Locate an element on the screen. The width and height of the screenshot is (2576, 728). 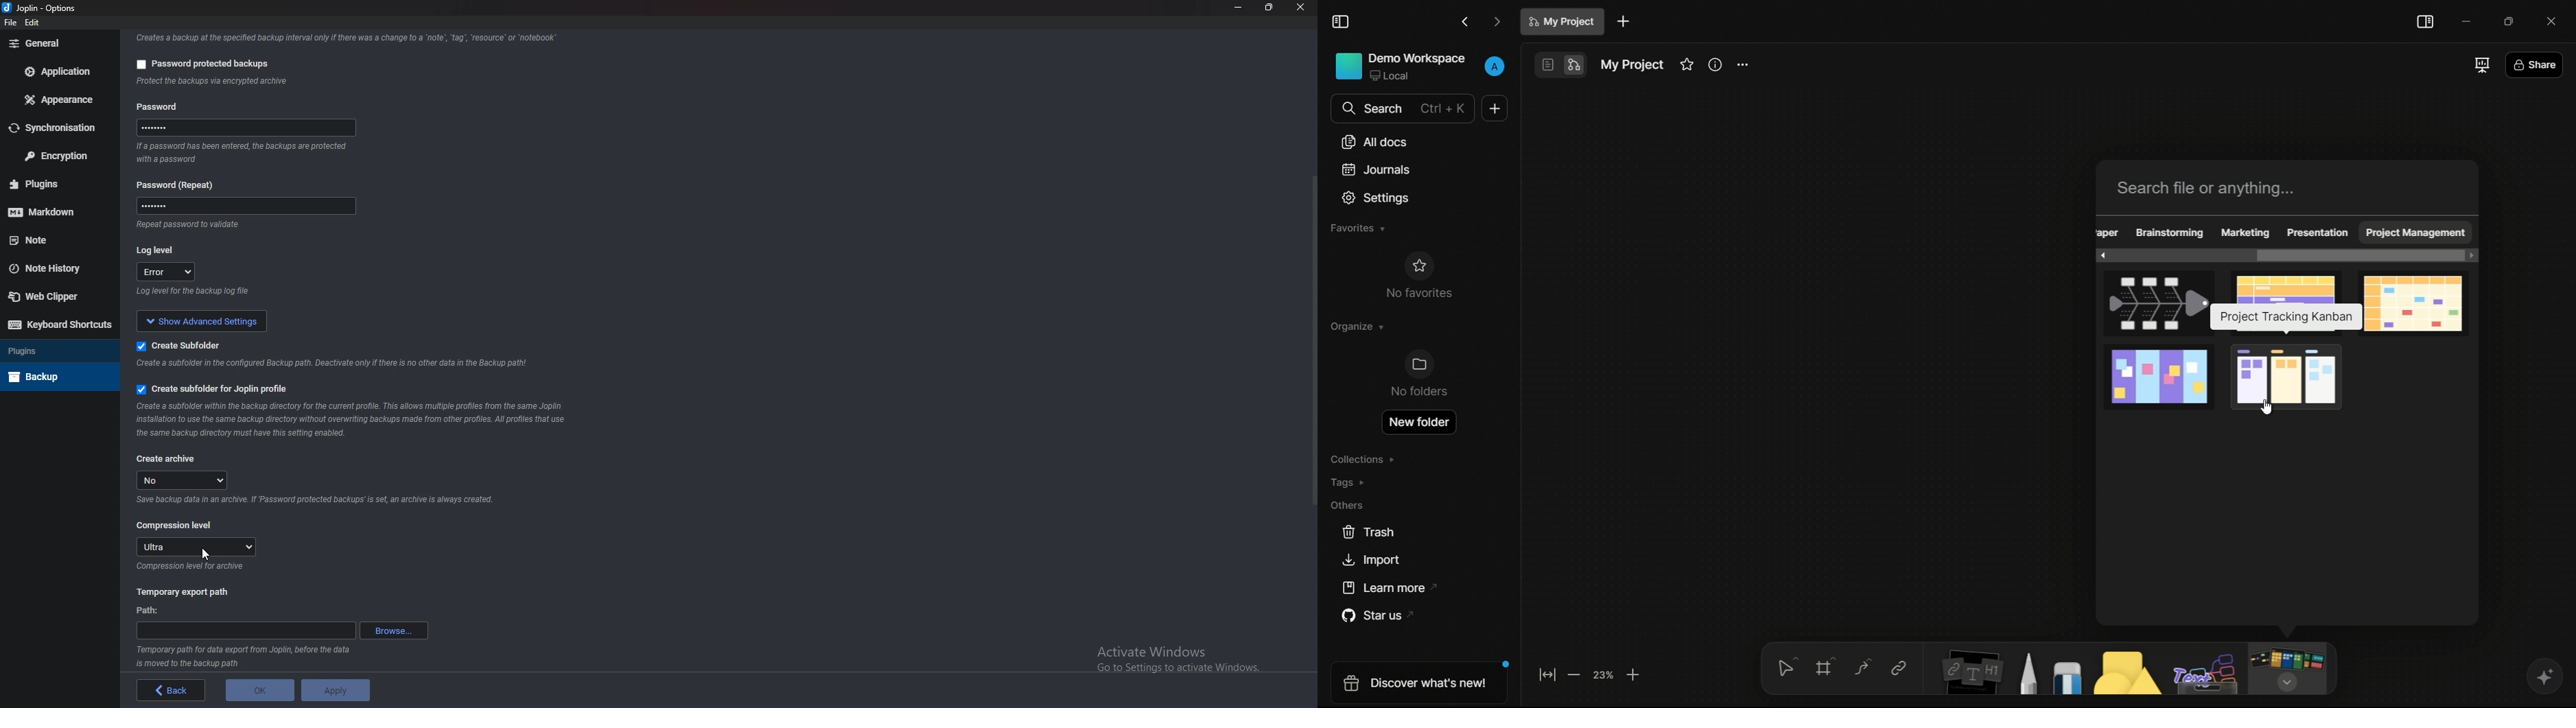
info is located at coordinates (335, 364).